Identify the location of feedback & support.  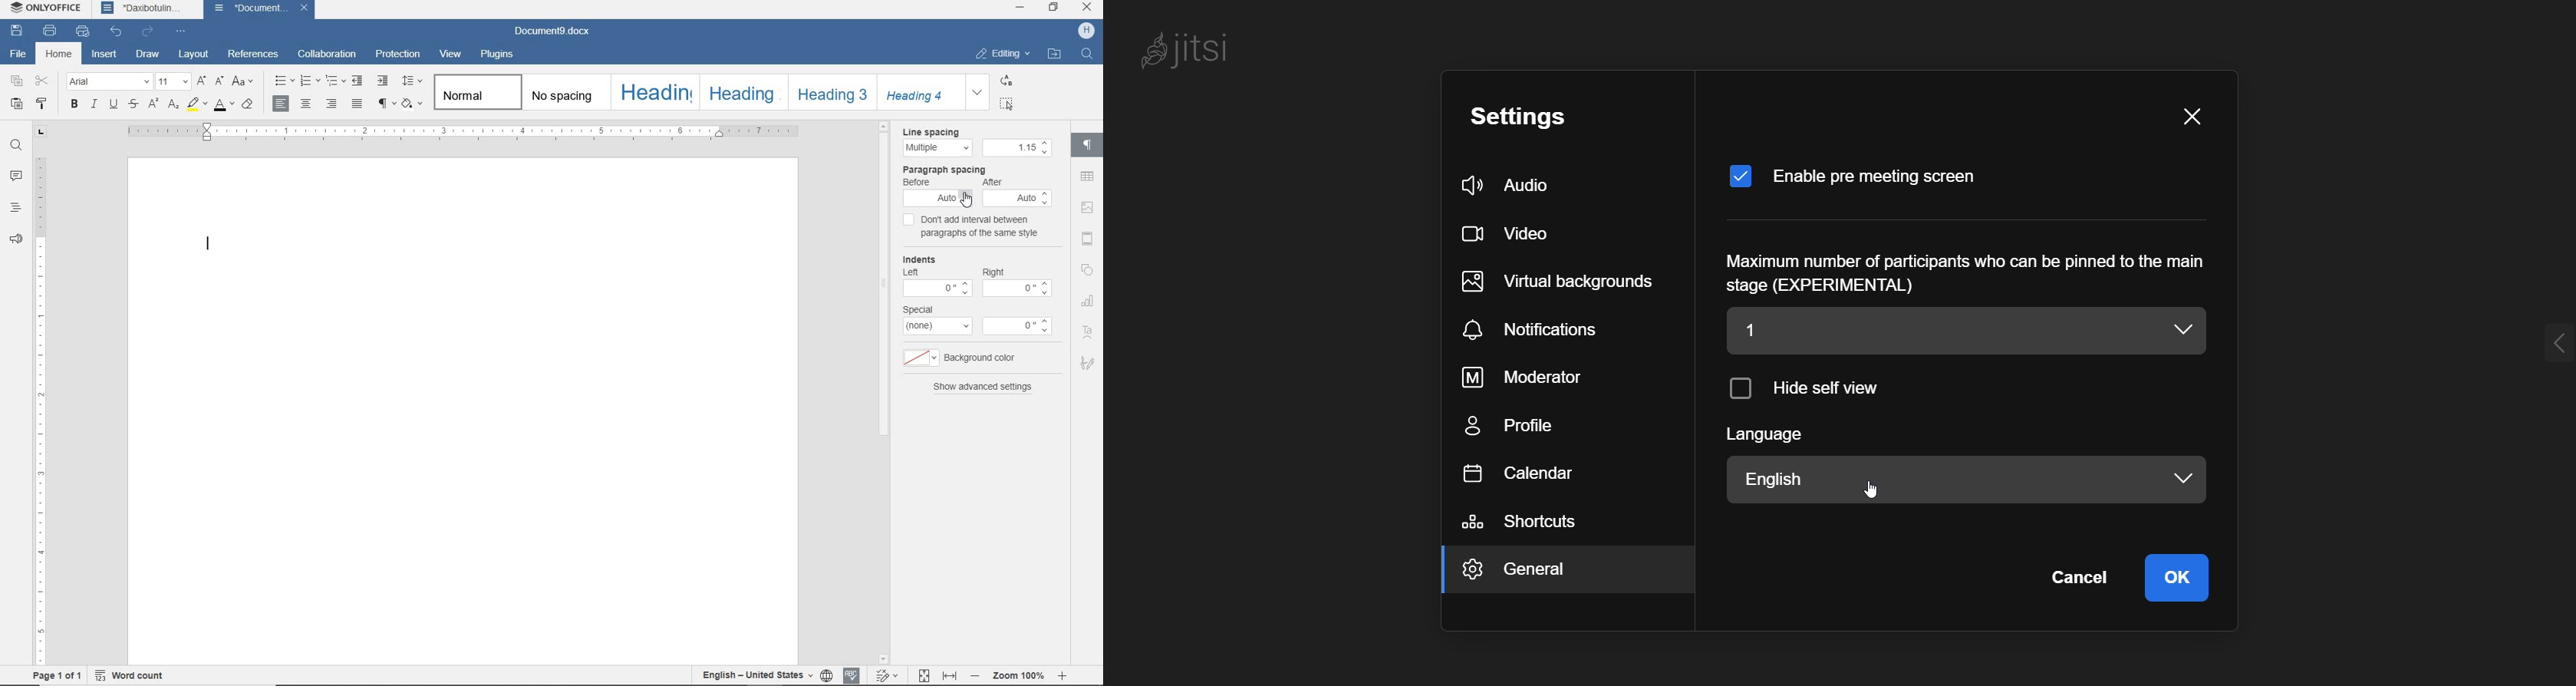
(16, 240).